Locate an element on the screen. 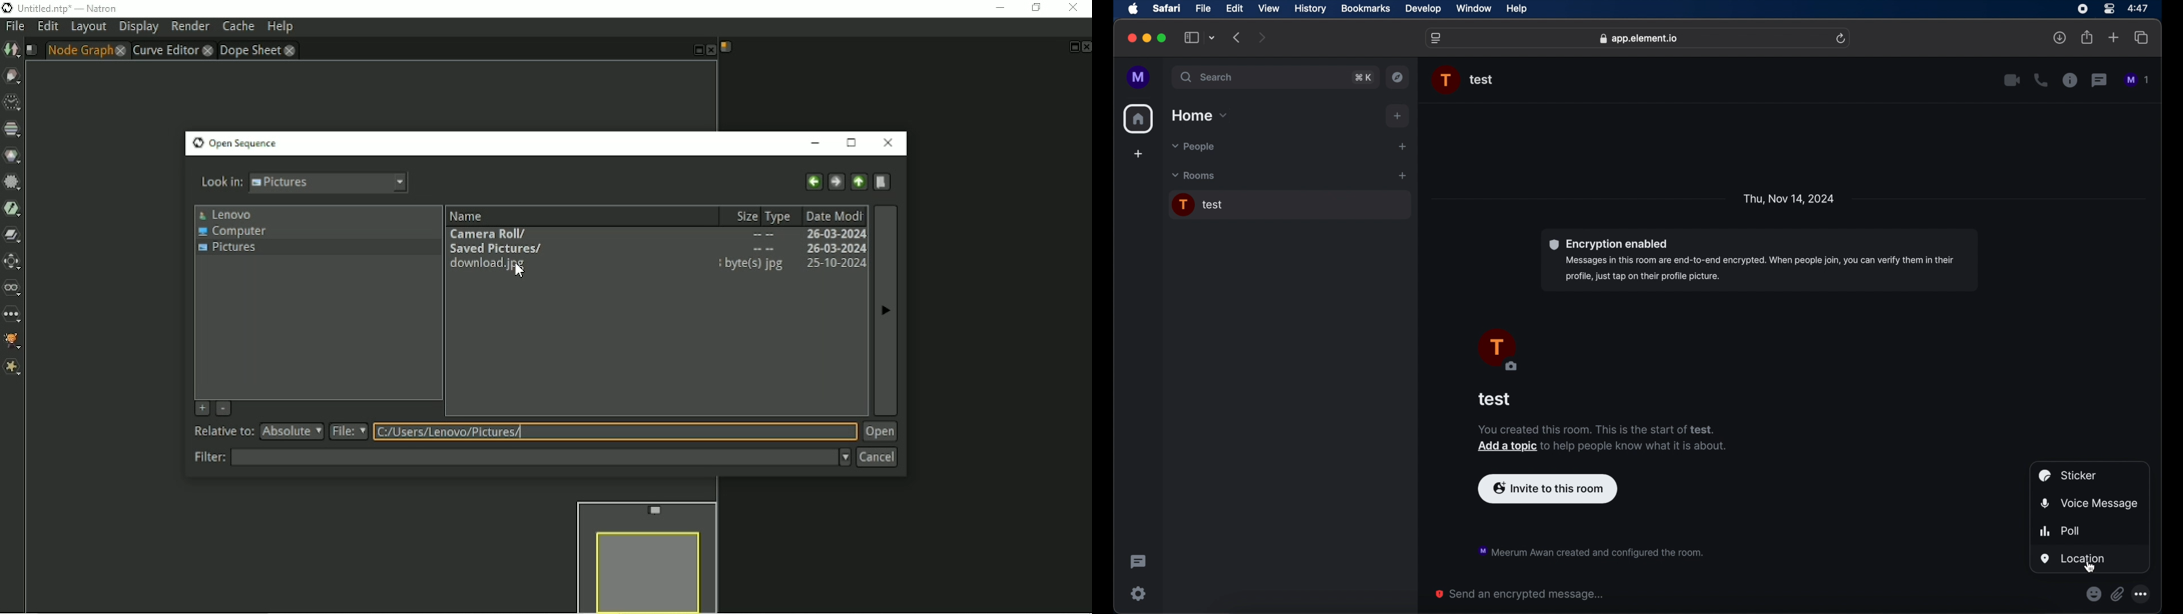  control center is located at coordinates (2109, 8).